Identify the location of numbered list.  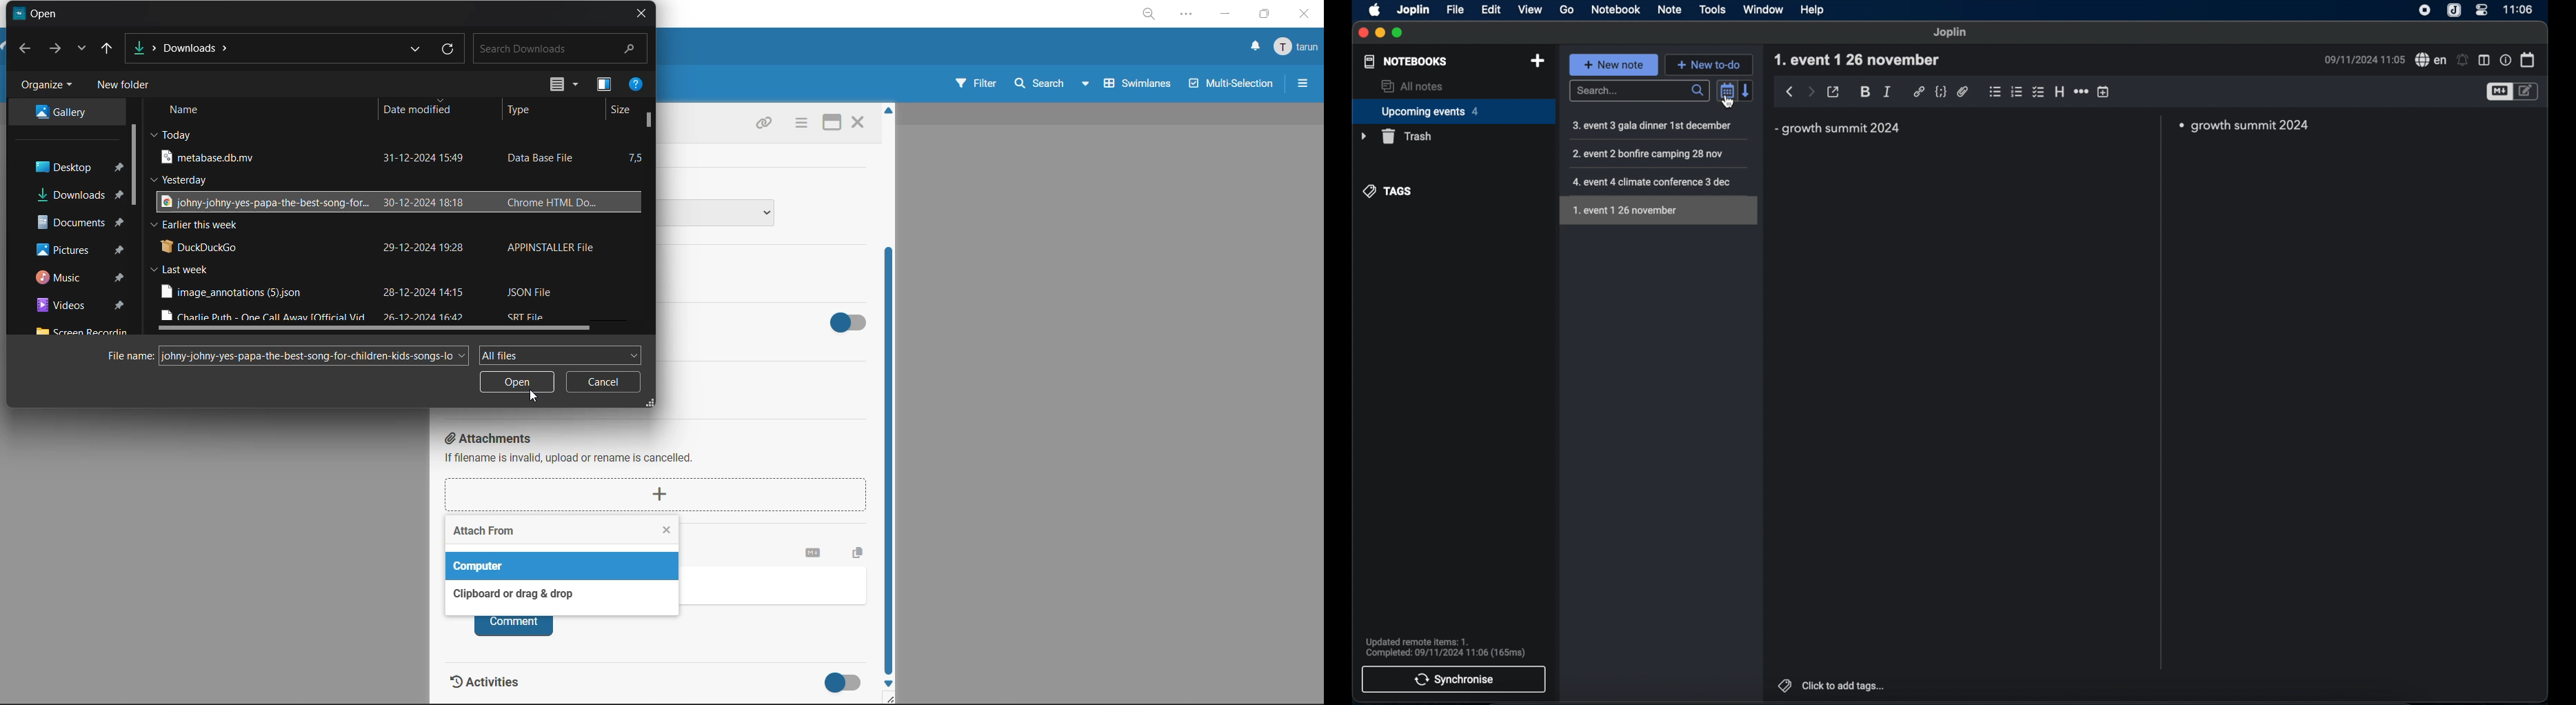
(2017, 92).